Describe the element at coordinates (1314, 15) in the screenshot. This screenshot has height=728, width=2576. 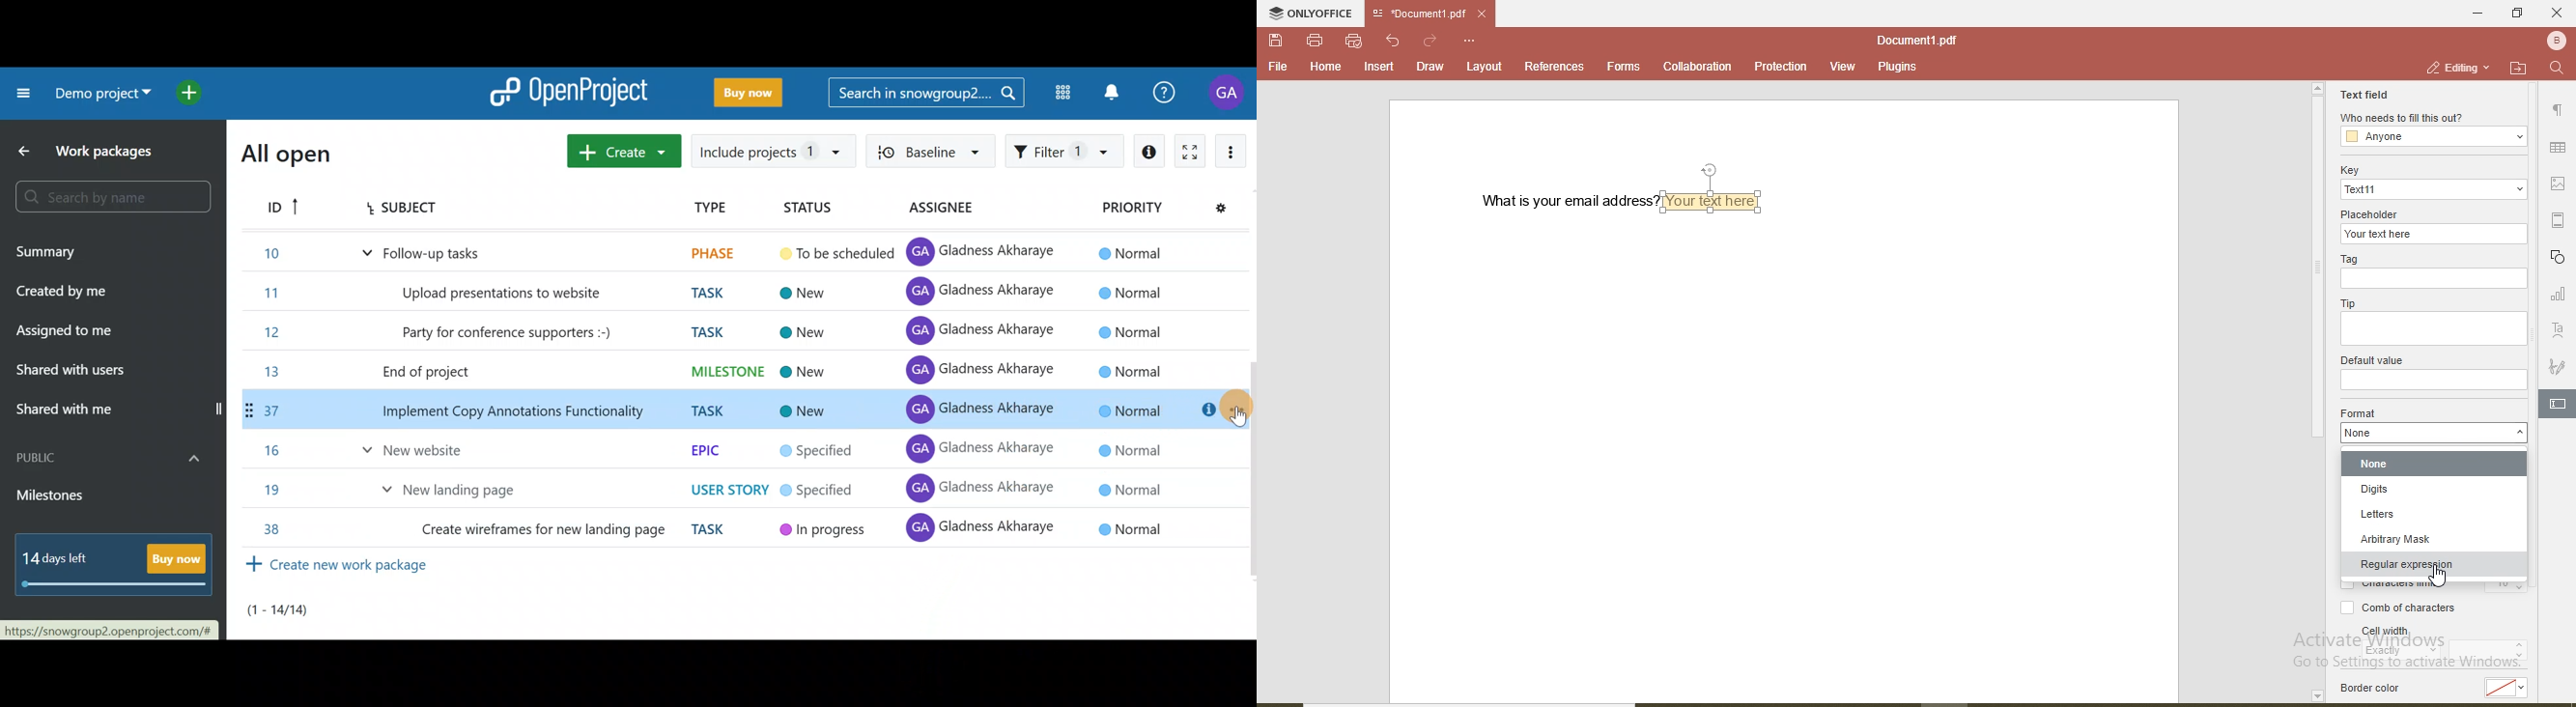
I see `onlyoffice` at that location.